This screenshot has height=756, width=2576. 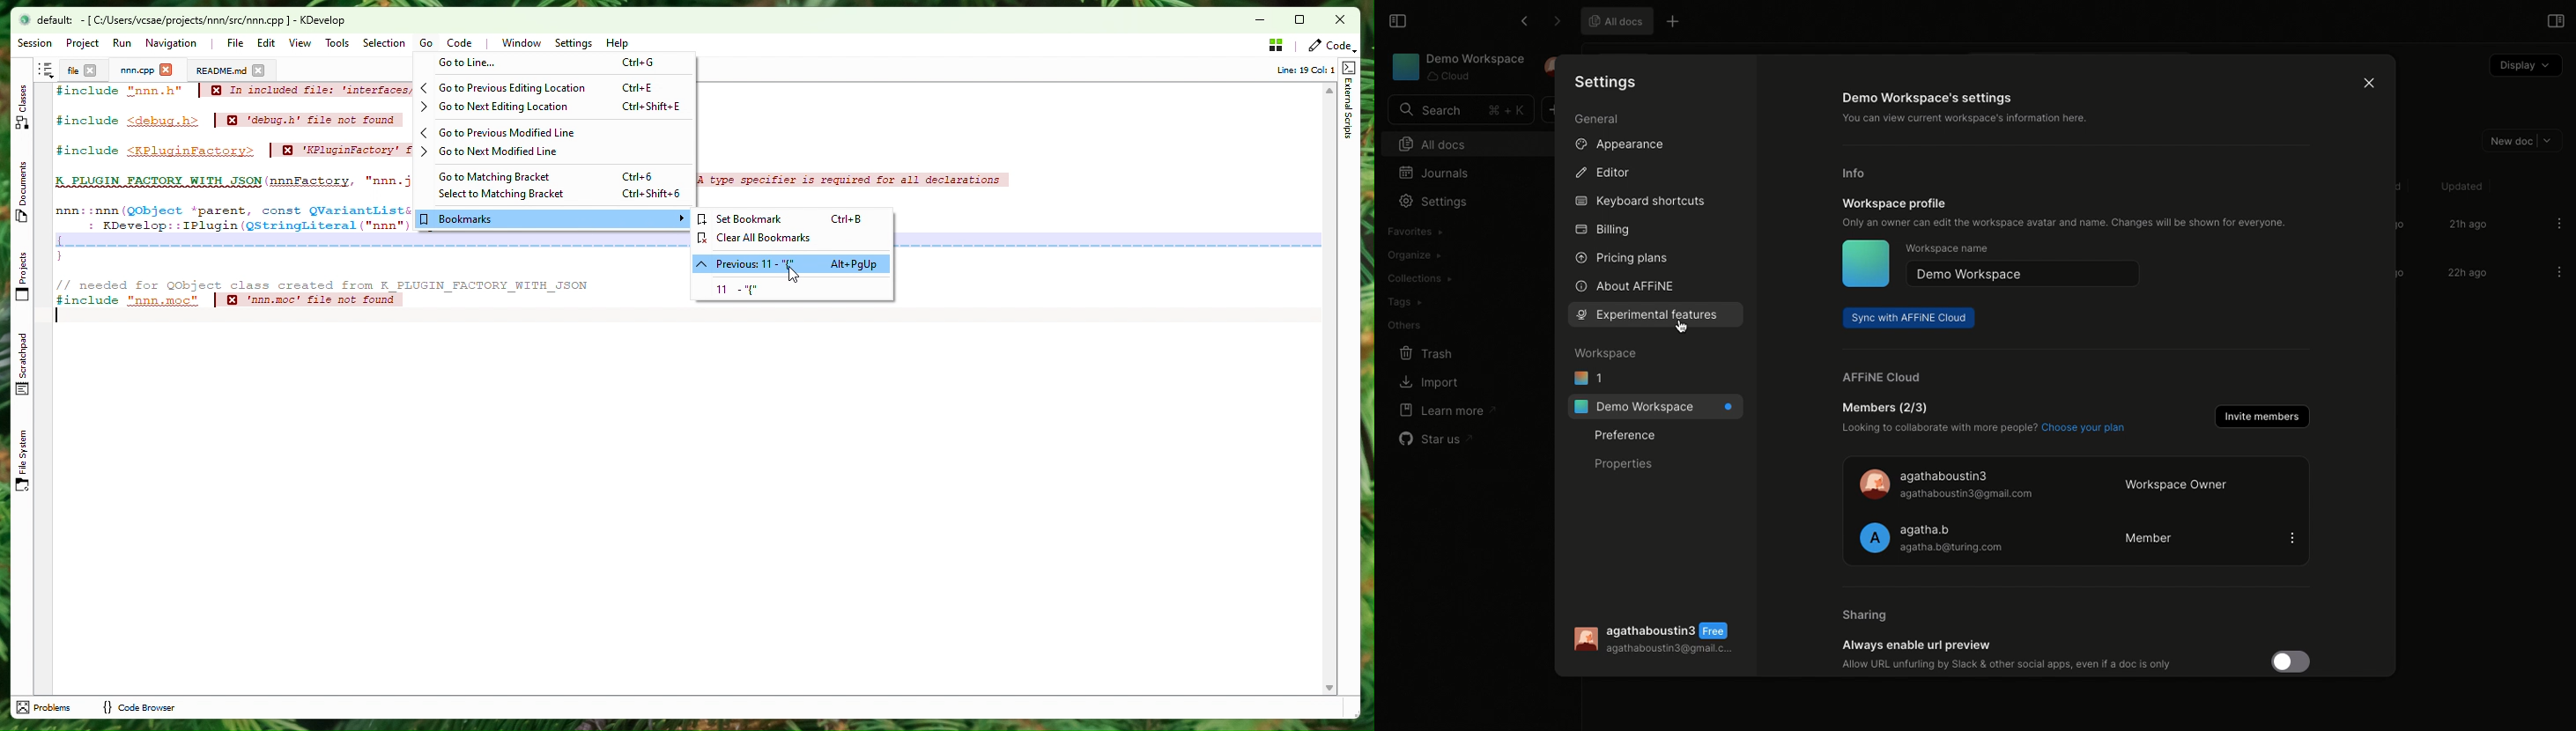 What do you see at coordinates (2076, 537) in the screenshot?
I see `Member 2` at bounding box center [2076, 537].